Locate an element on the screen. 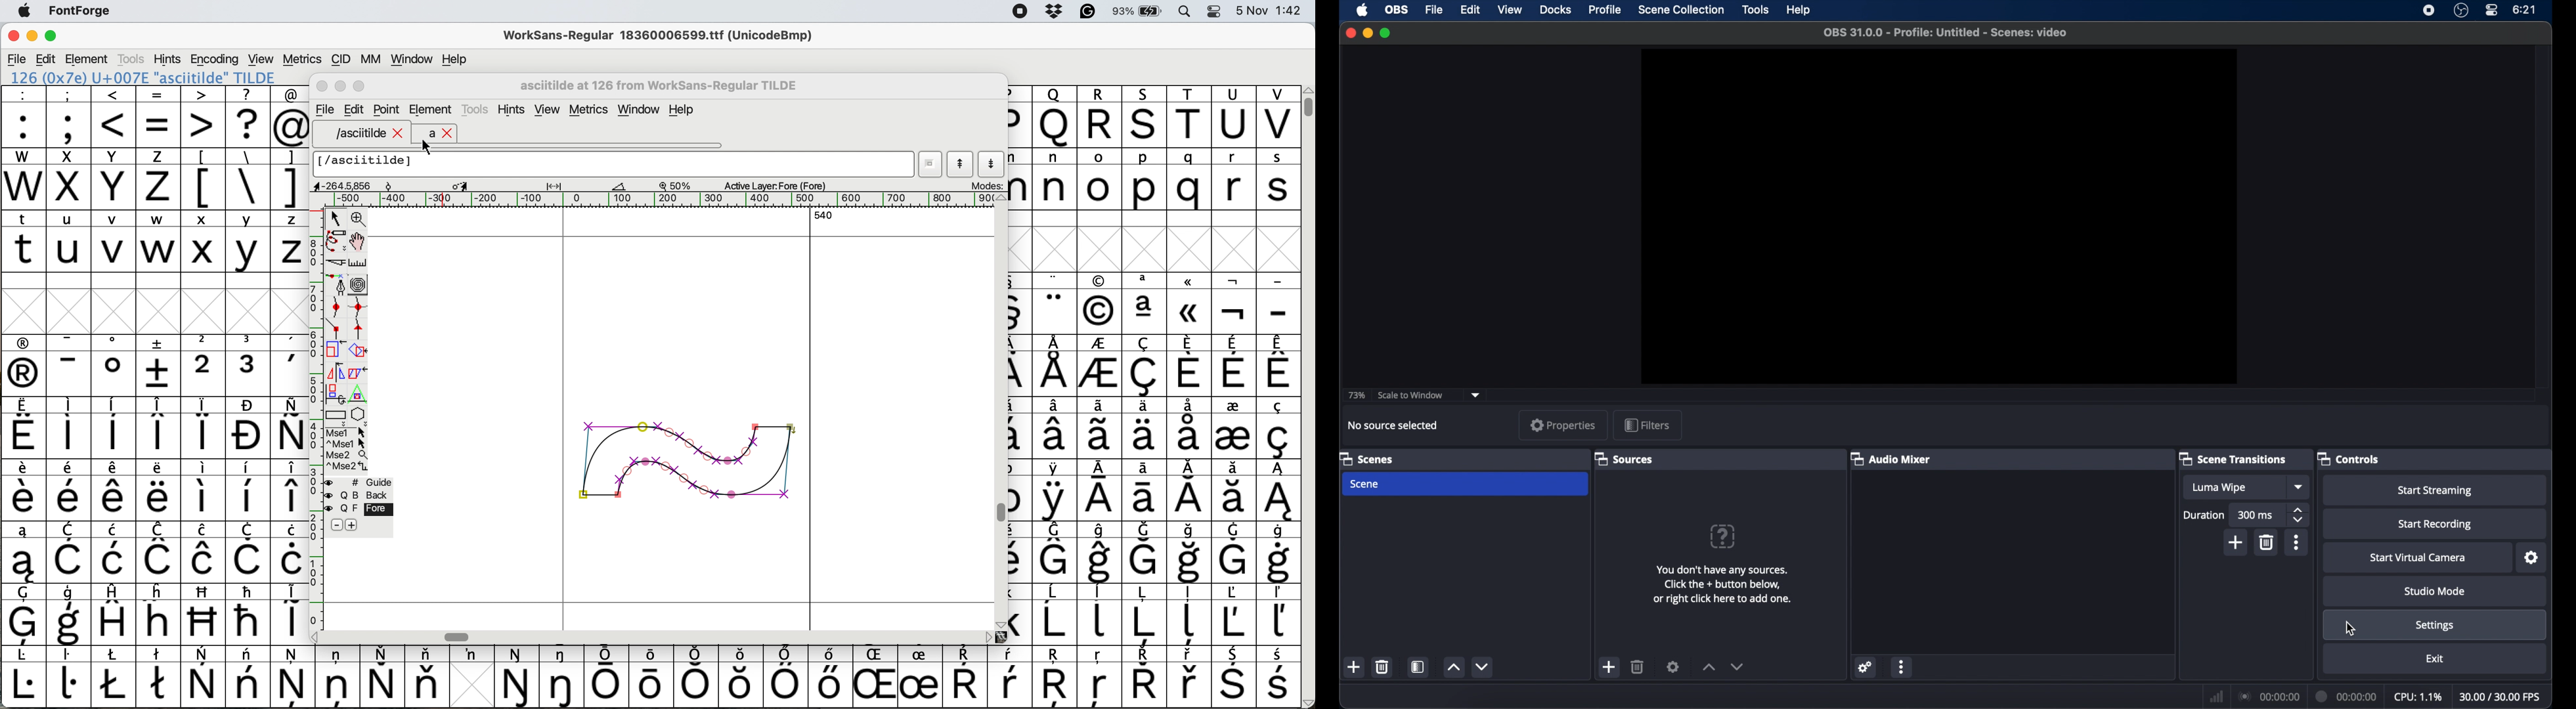 This screenshot has width=2576, height=728. > is located at coordinates (204, 117).